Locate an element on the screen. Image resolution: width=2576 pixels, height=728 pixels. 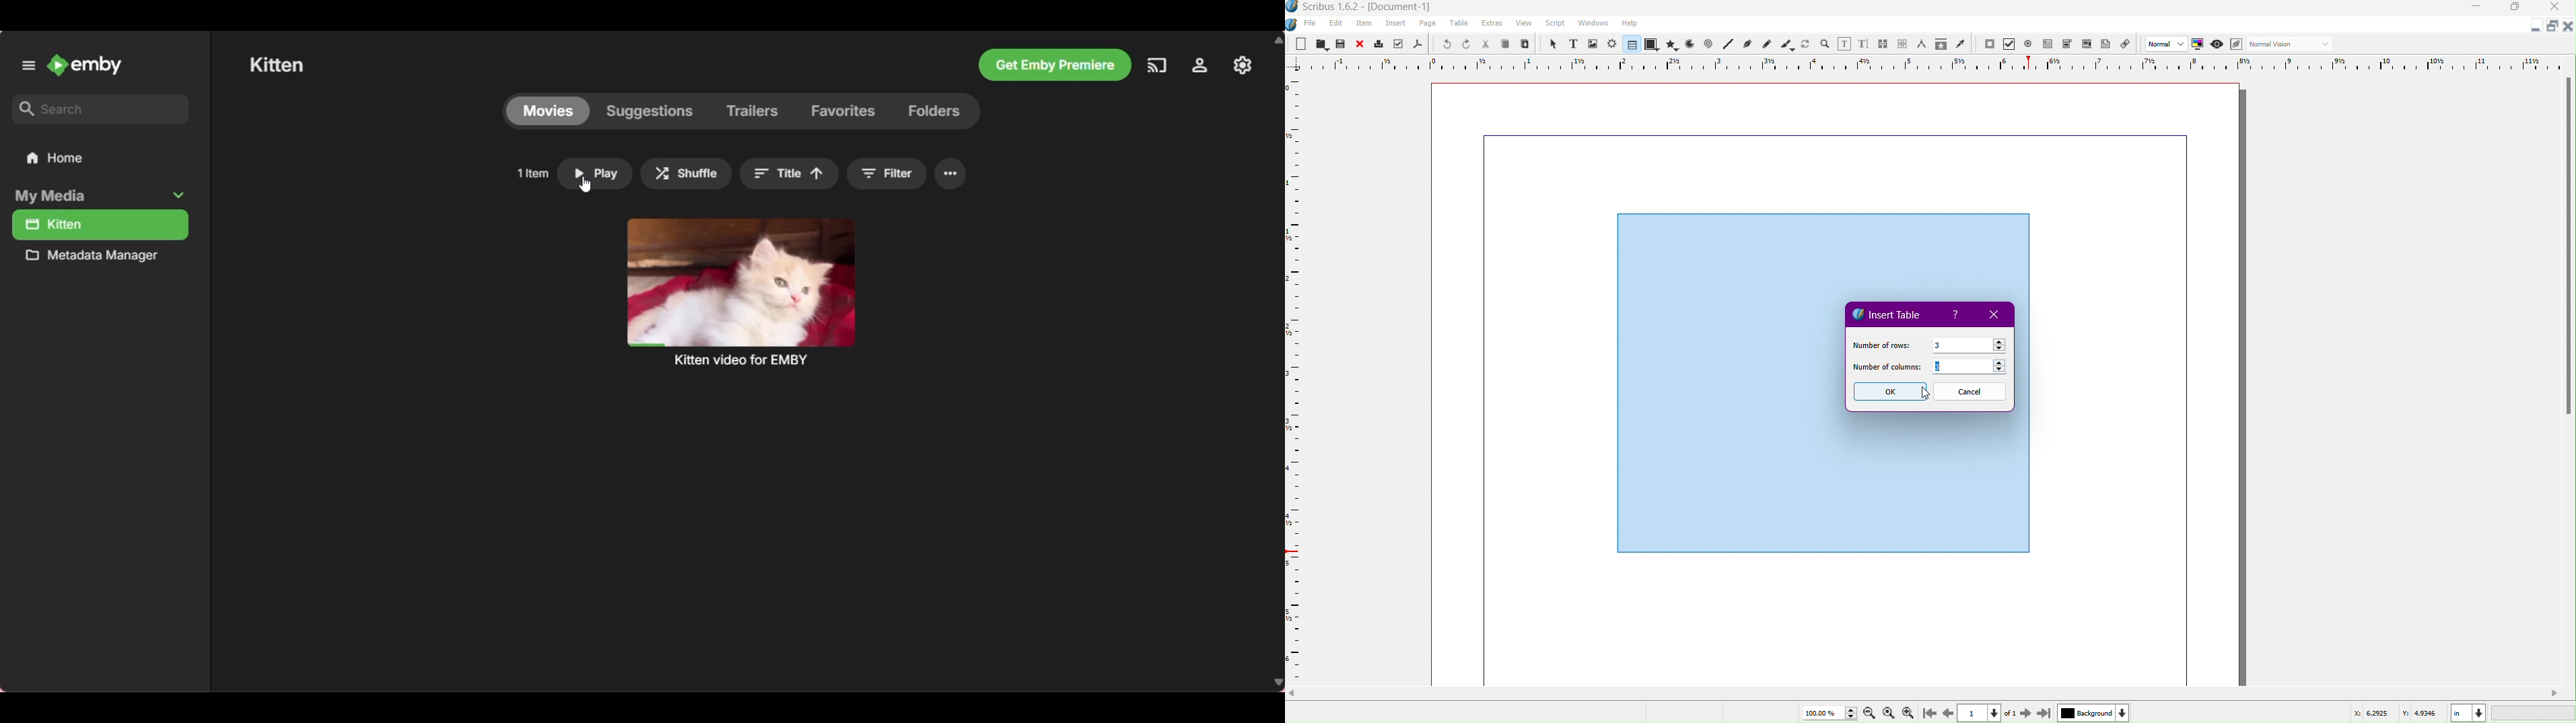
Cut is located at coordinates (1486, 44).